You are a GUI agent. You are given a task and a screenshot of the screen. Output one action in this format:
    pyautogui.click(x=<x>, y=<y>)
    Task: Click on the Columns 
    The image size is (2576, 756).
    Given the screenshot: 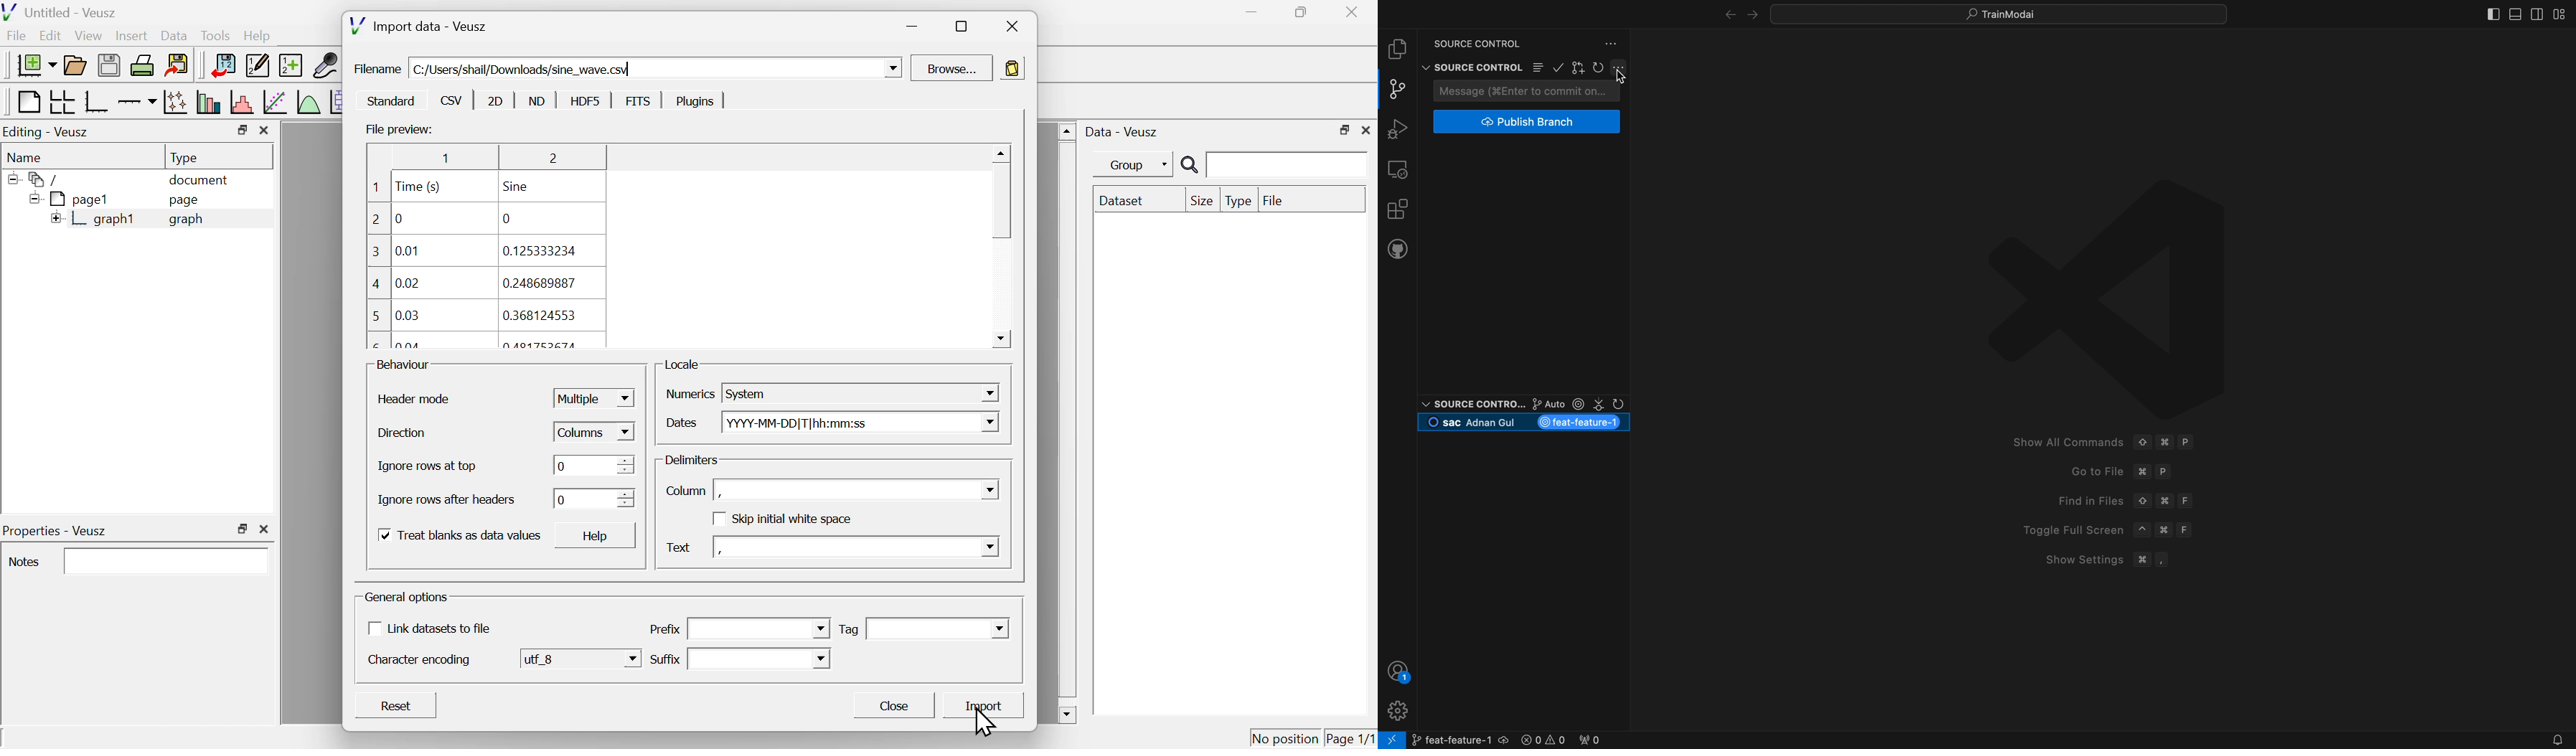 What is the action you would take?
    pyautogui.click(x=593, y=432)
    